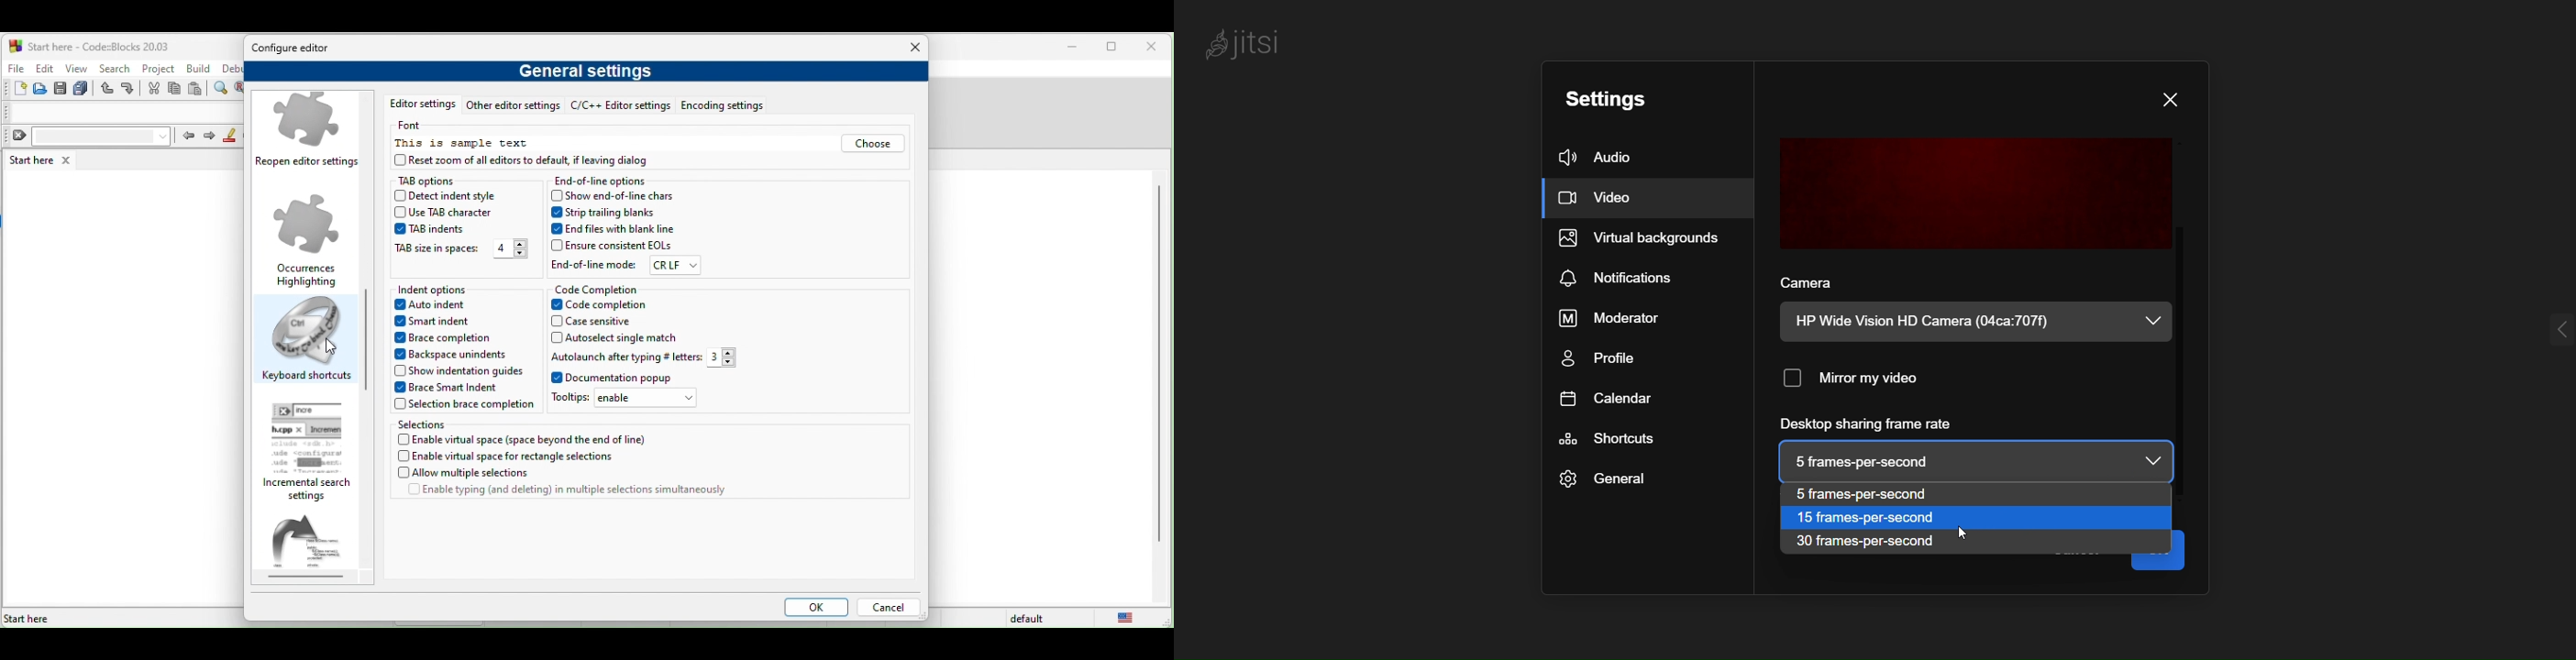 The image size is (2576, 672). What do you see at coordinates (108, 89) in the screenshot?
I see `undo` at bounding box center [108, 89].